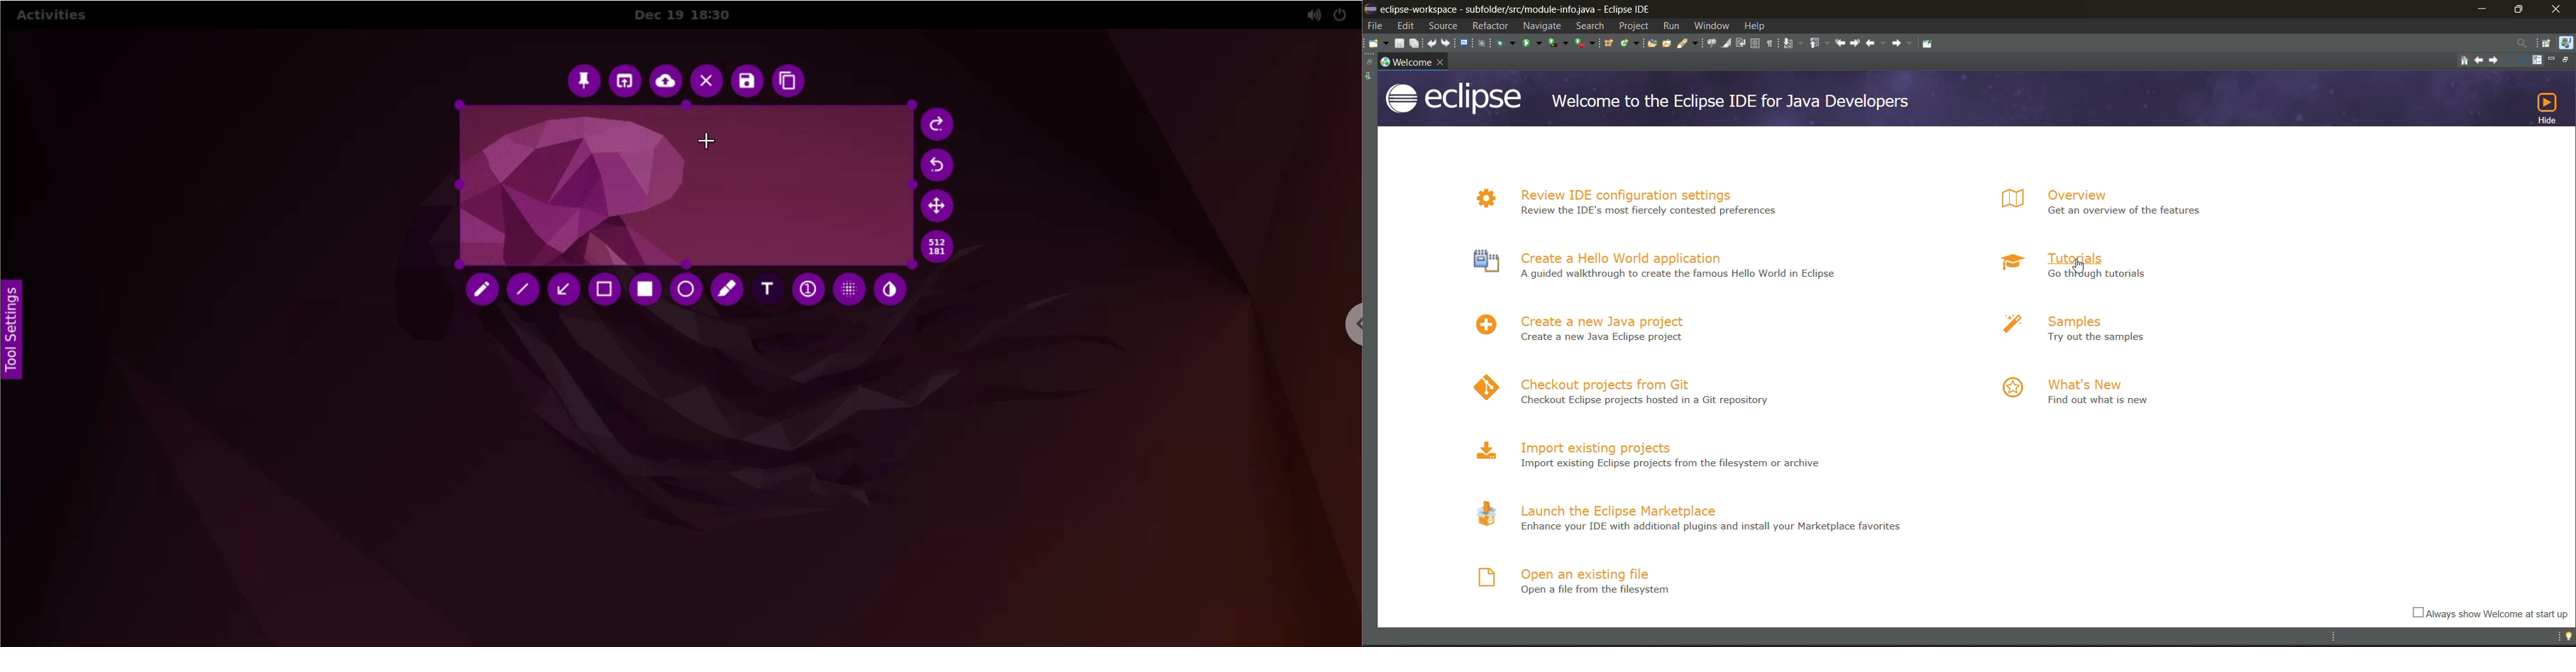  What do you see at coordinates (1689, 42) in the screenshot?
I see `search` at bounding box center [1689, 42].